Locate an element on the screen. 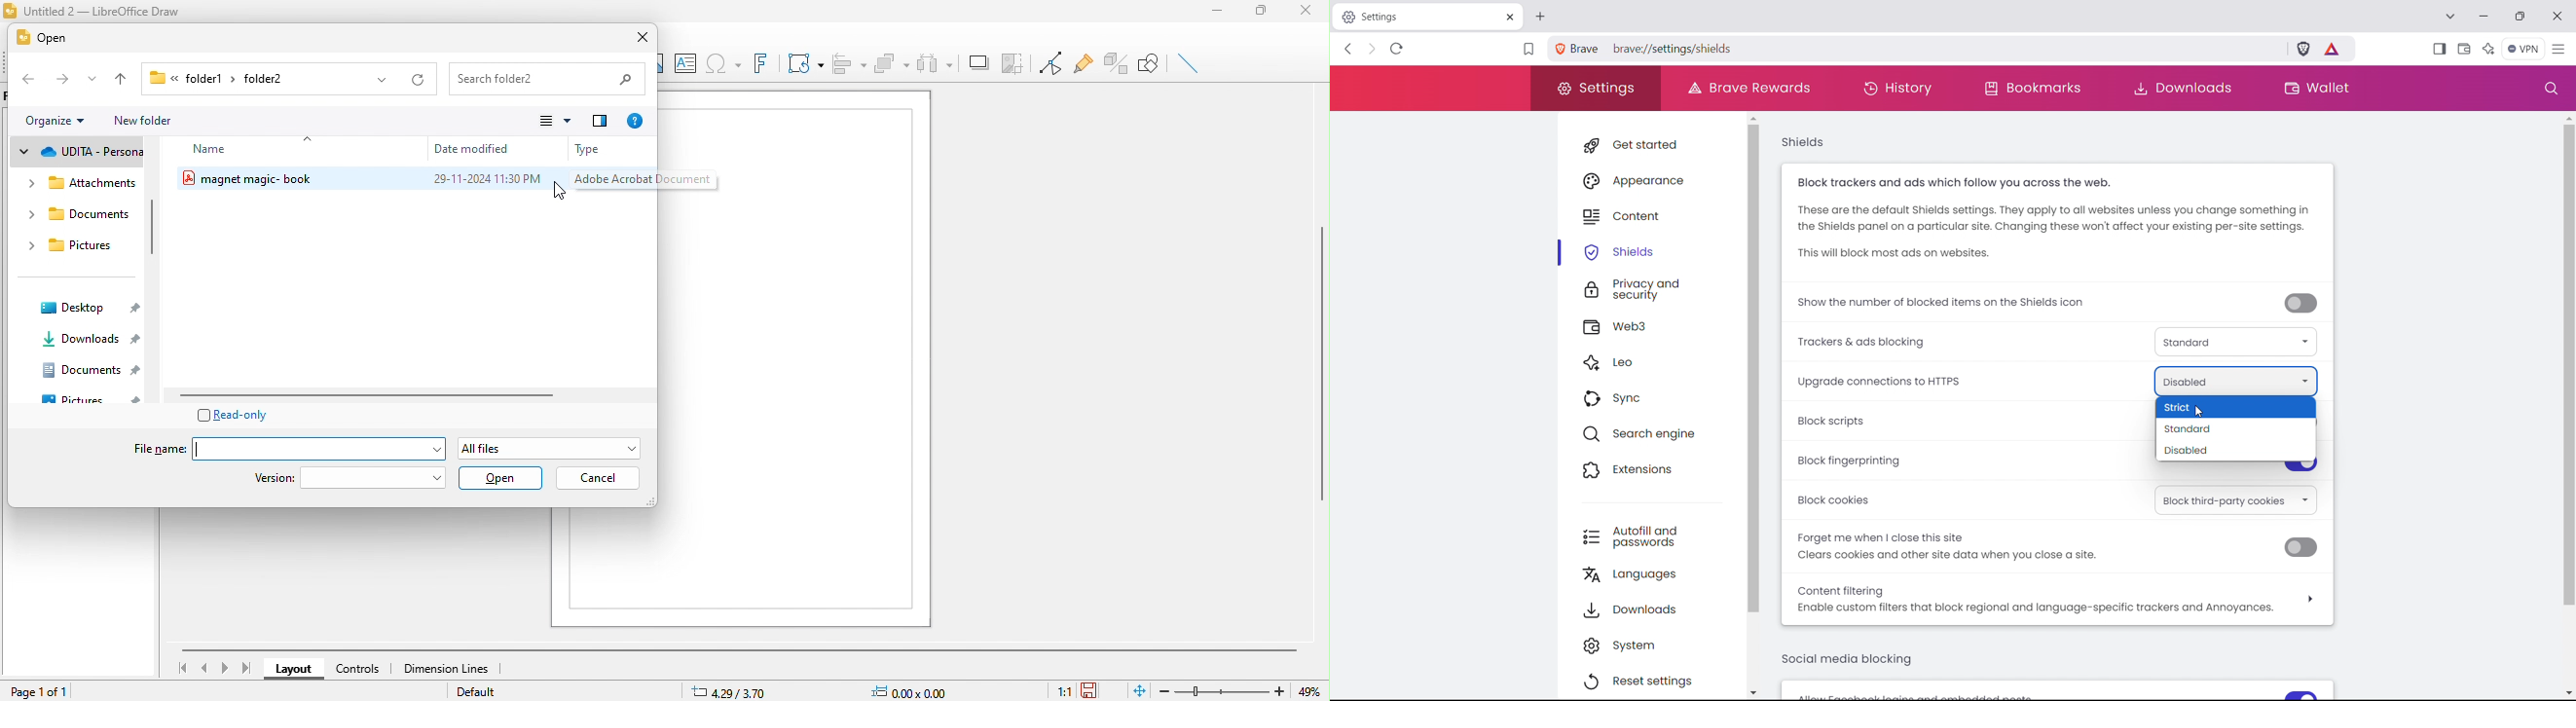 Image resolution: width=2576 pixels, height=728 pixels. social media blocking is located at coordinates (1847, 658).